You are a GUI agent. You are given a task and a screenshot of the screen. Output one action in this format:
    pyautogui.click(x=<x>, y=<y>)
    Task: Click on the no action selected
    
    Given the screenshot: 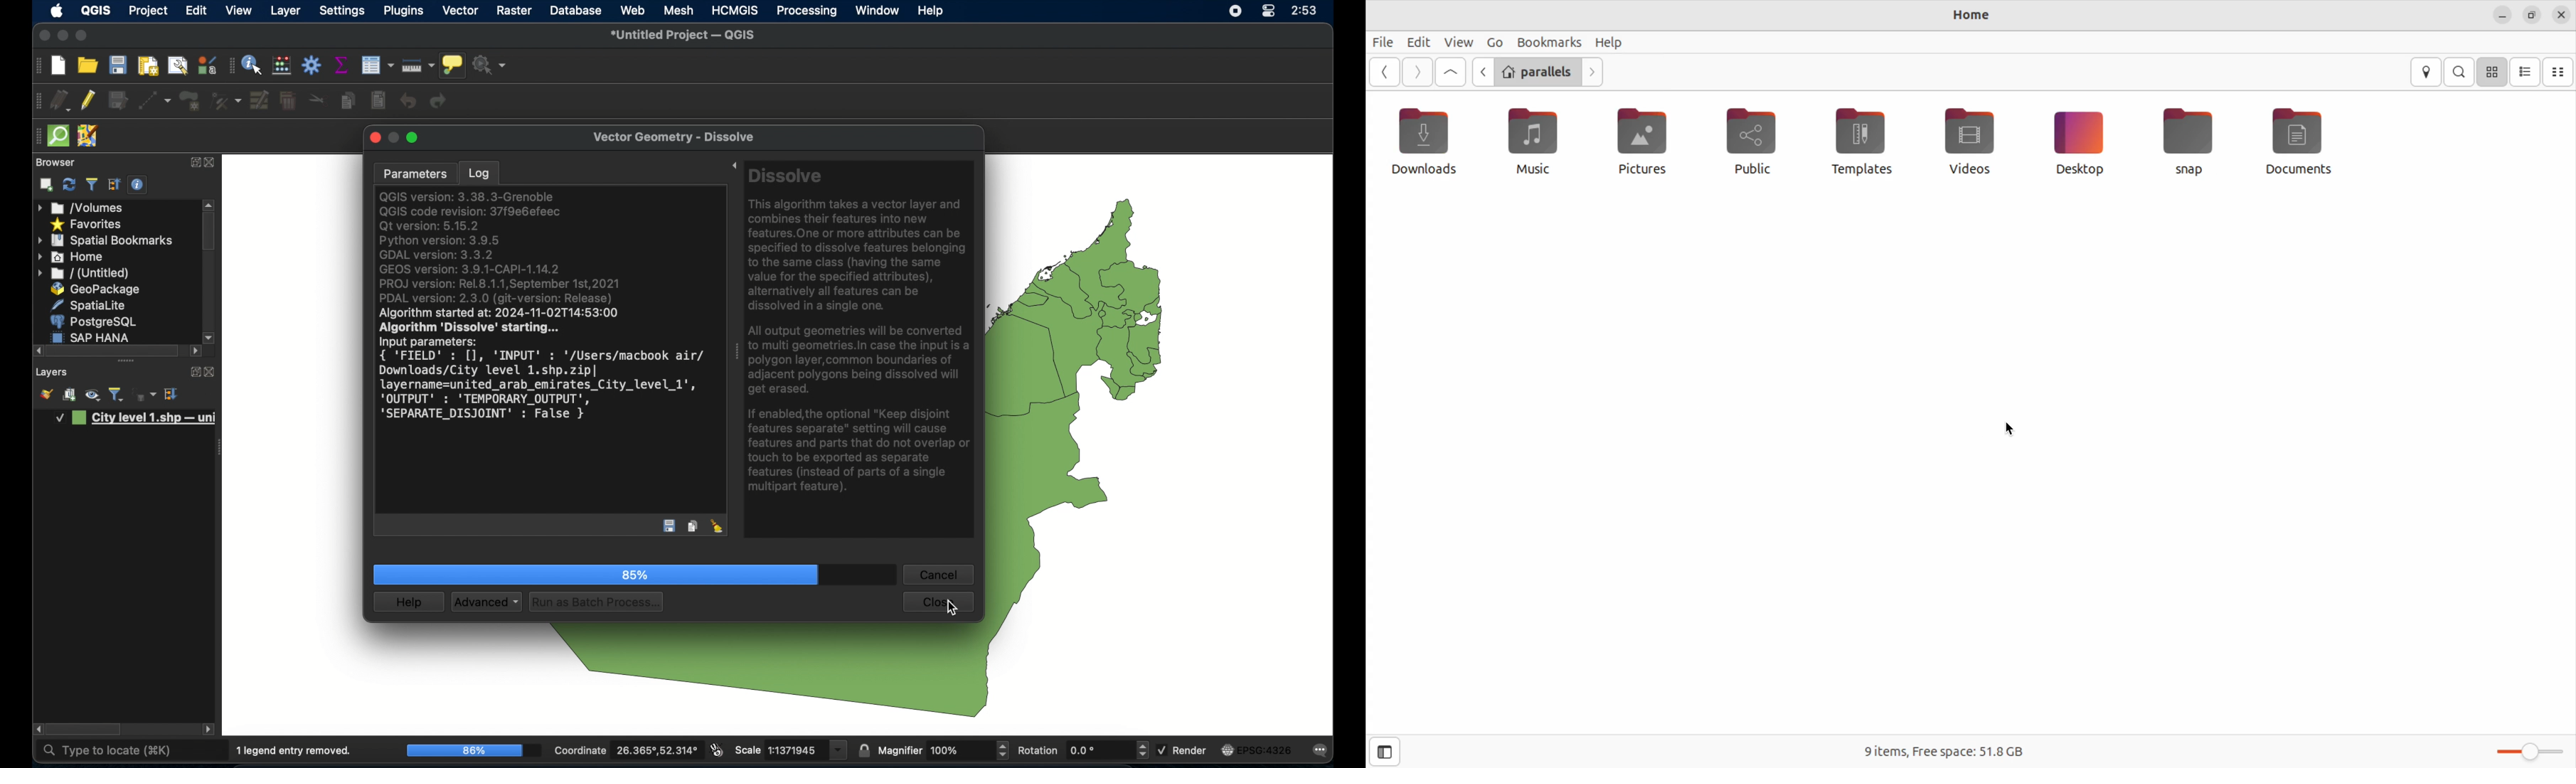 What is the action you would take?
    pyautogui.click(x=493, y=66)
    